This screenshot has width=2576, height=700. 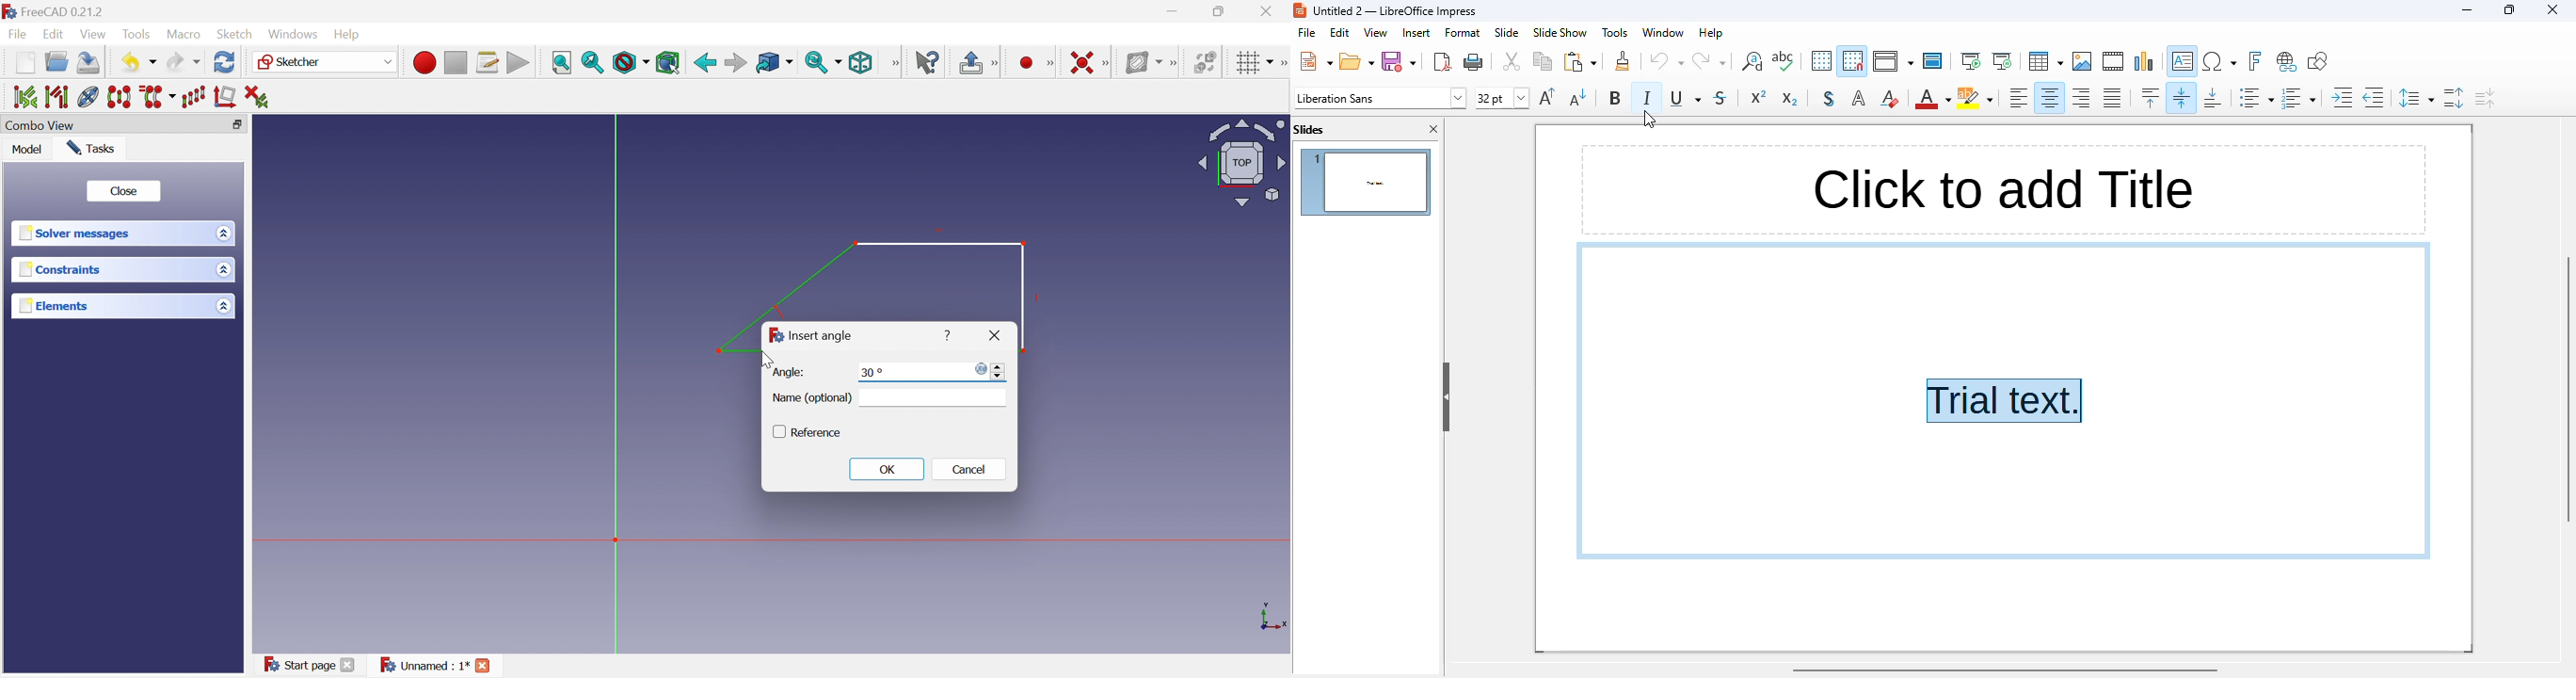 What do you see at coordinates (841, 62) in the screenshot?
I see `Drop Down` at bounding box center [841, 62].